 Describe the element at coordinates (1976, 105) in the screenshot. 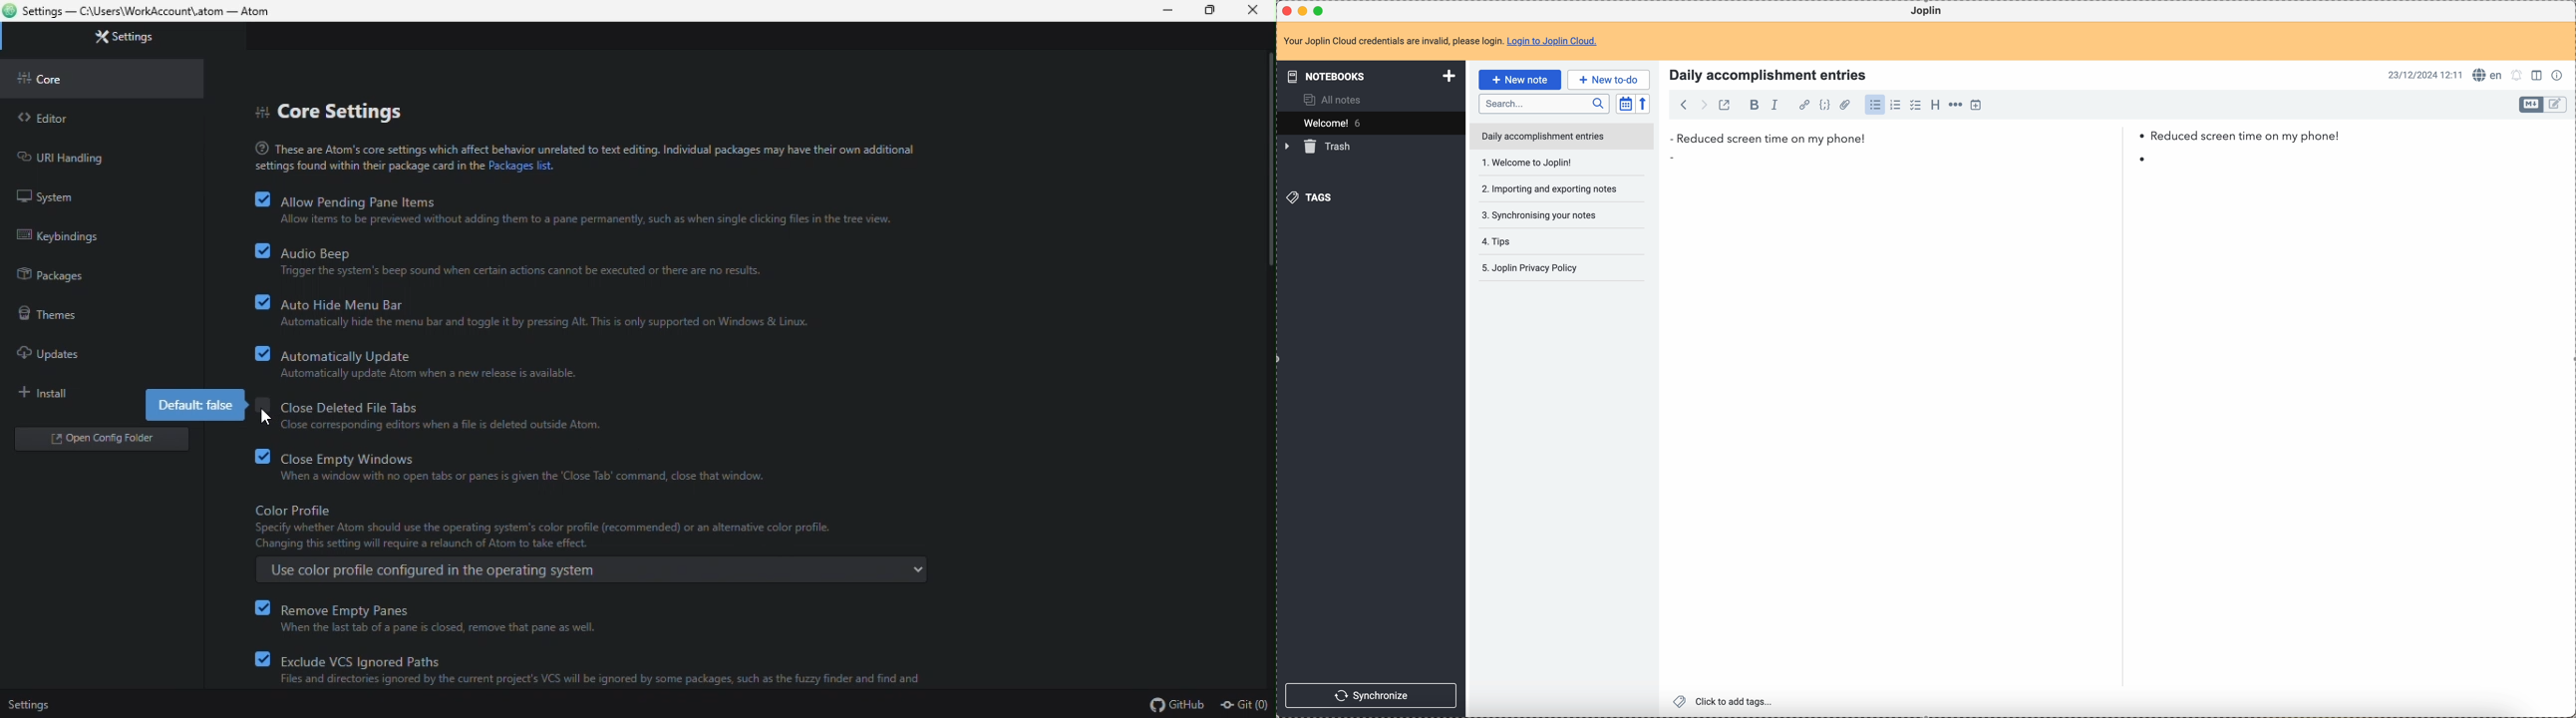

I see `insert time` at that location.